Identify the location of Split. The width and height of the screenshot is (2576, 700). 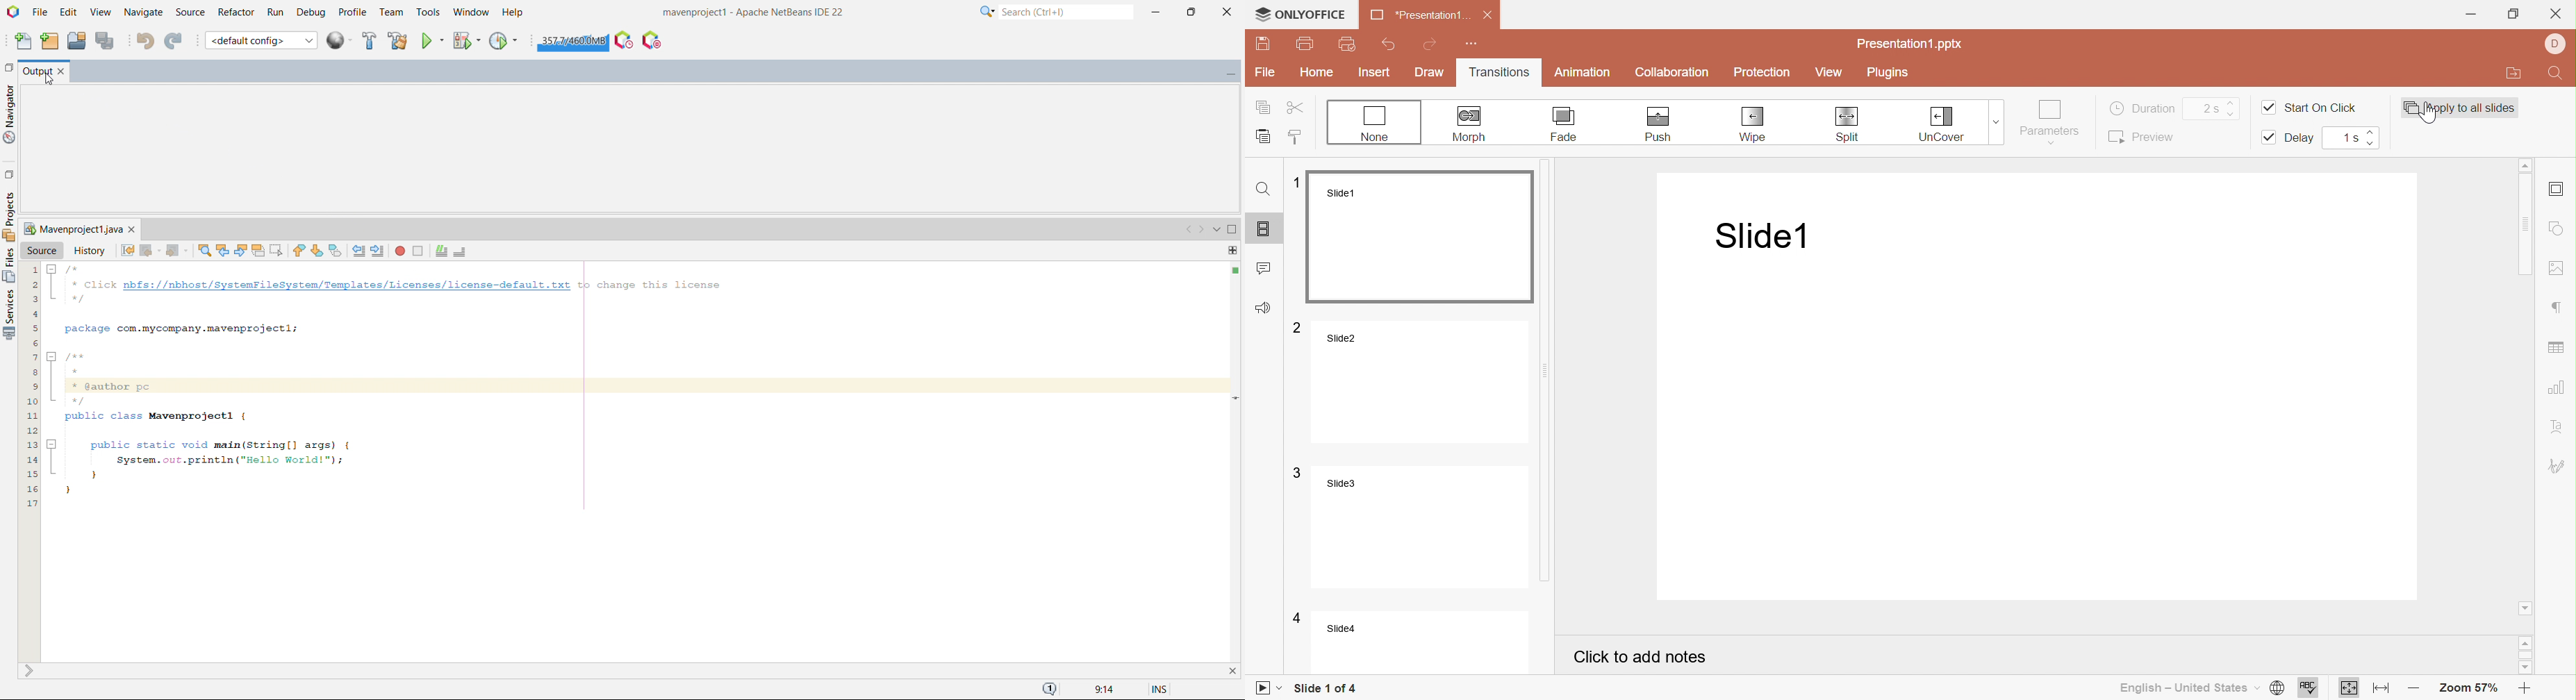
(1847, 124).